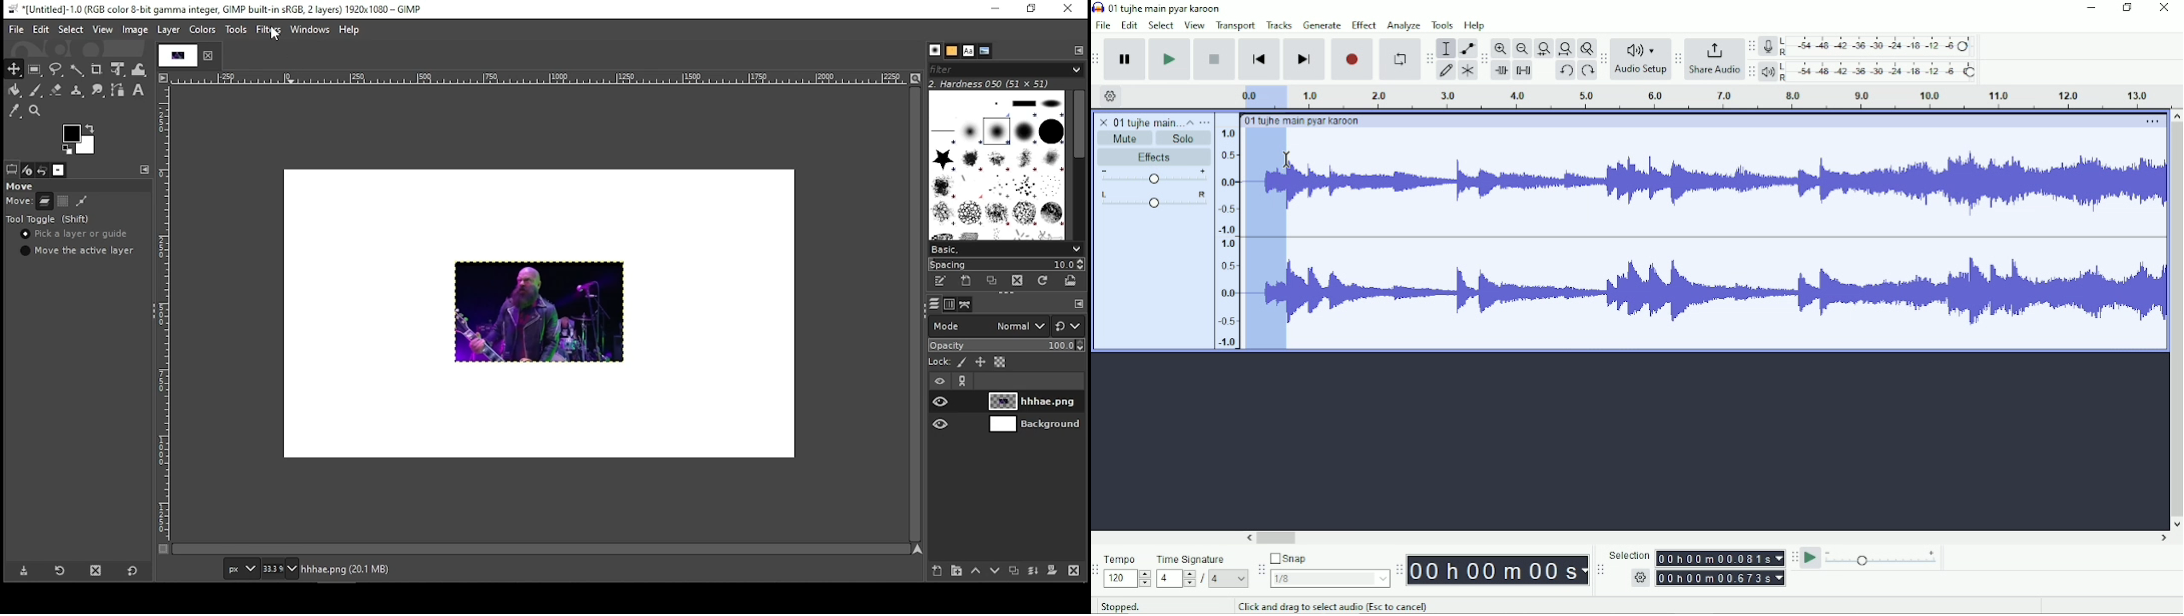 This screenshot has width=2184, height=616. I want to click on lock size and position, so click(982, 361).